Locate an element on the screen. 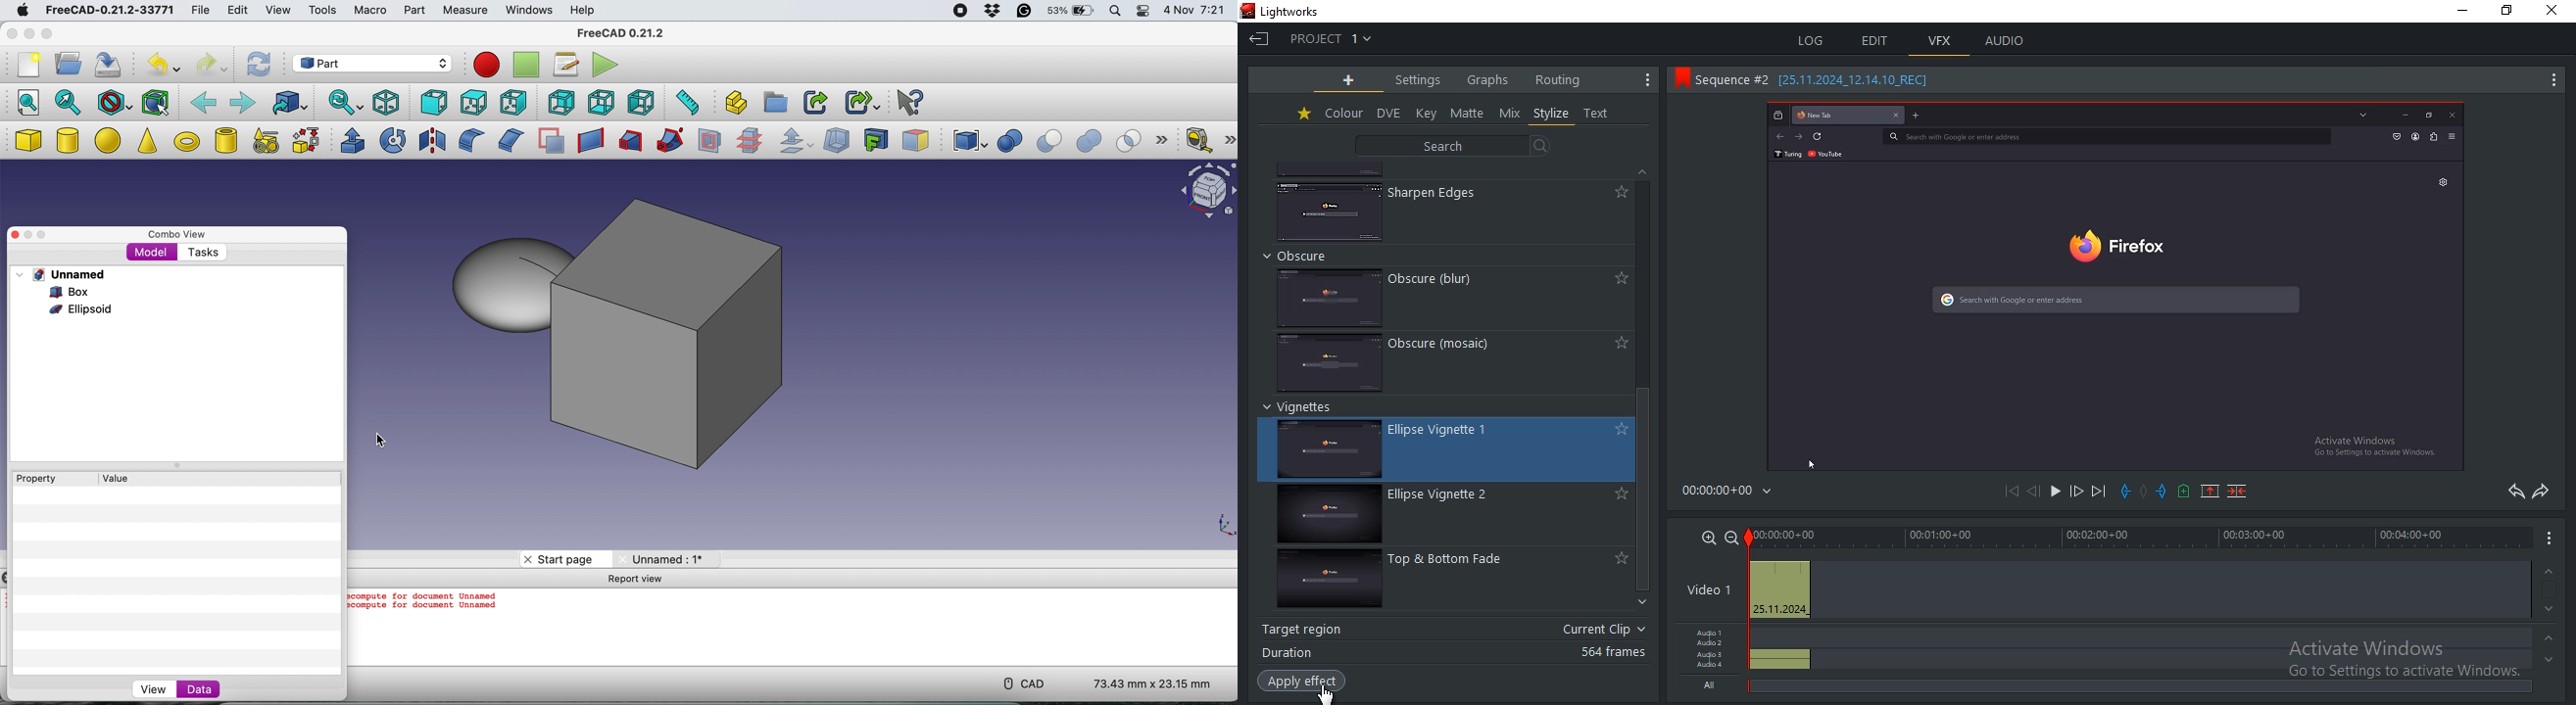 This screenshot has width=2576, height=728. save is located at coordinates (110, 66).